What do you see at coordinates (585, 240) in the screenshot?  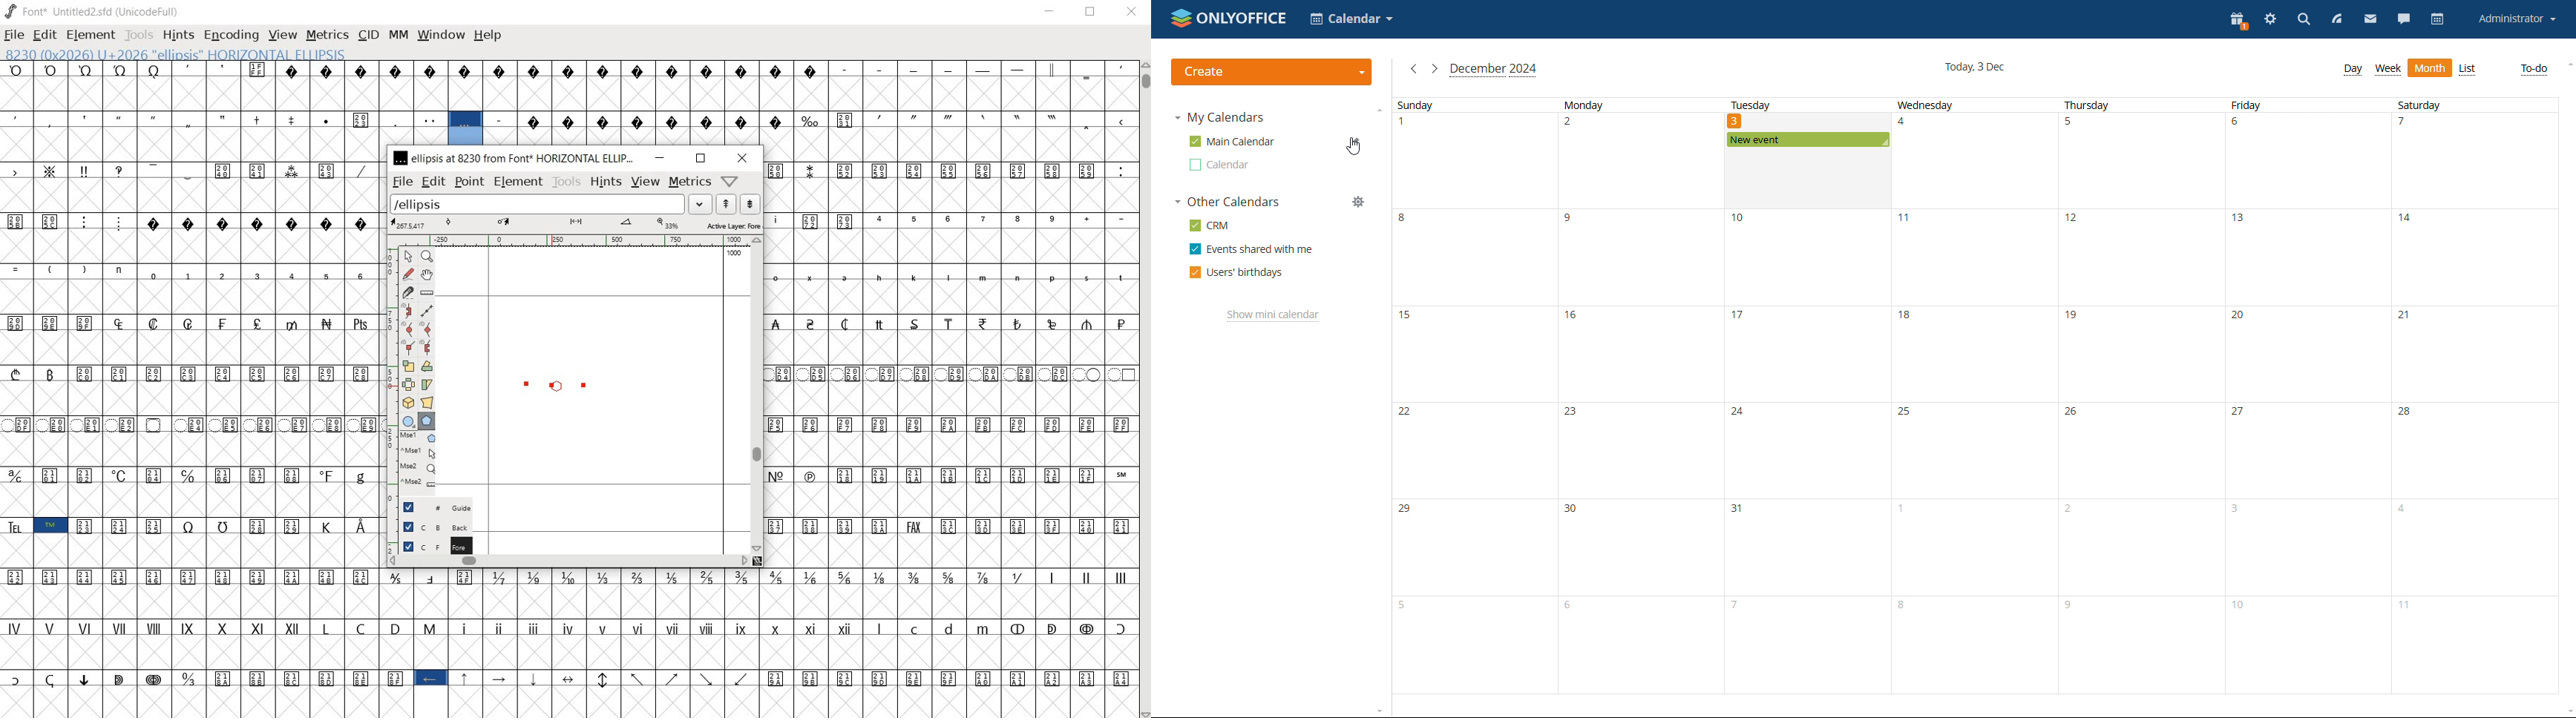 I see `ruler` at bounding box center [585, 240].